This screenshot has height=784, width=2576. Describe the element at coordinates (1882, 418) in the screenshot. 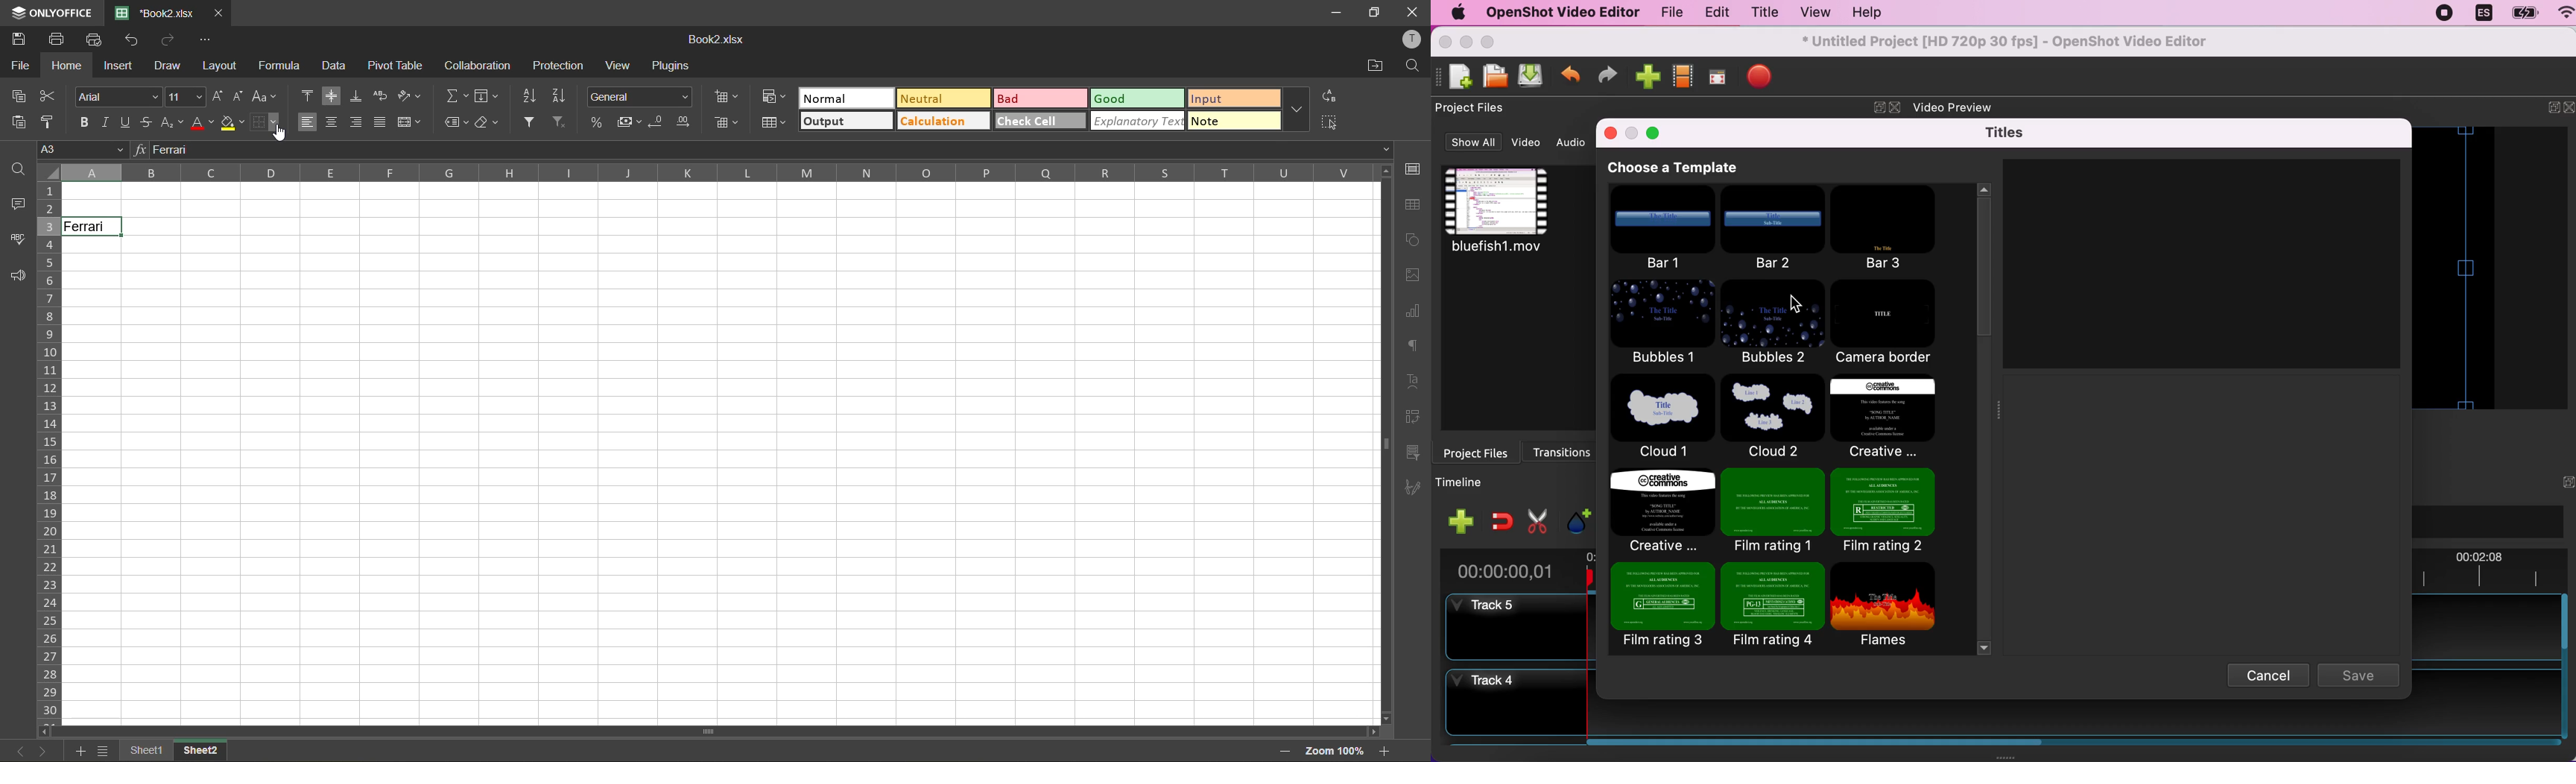

I see `creative` at that location.